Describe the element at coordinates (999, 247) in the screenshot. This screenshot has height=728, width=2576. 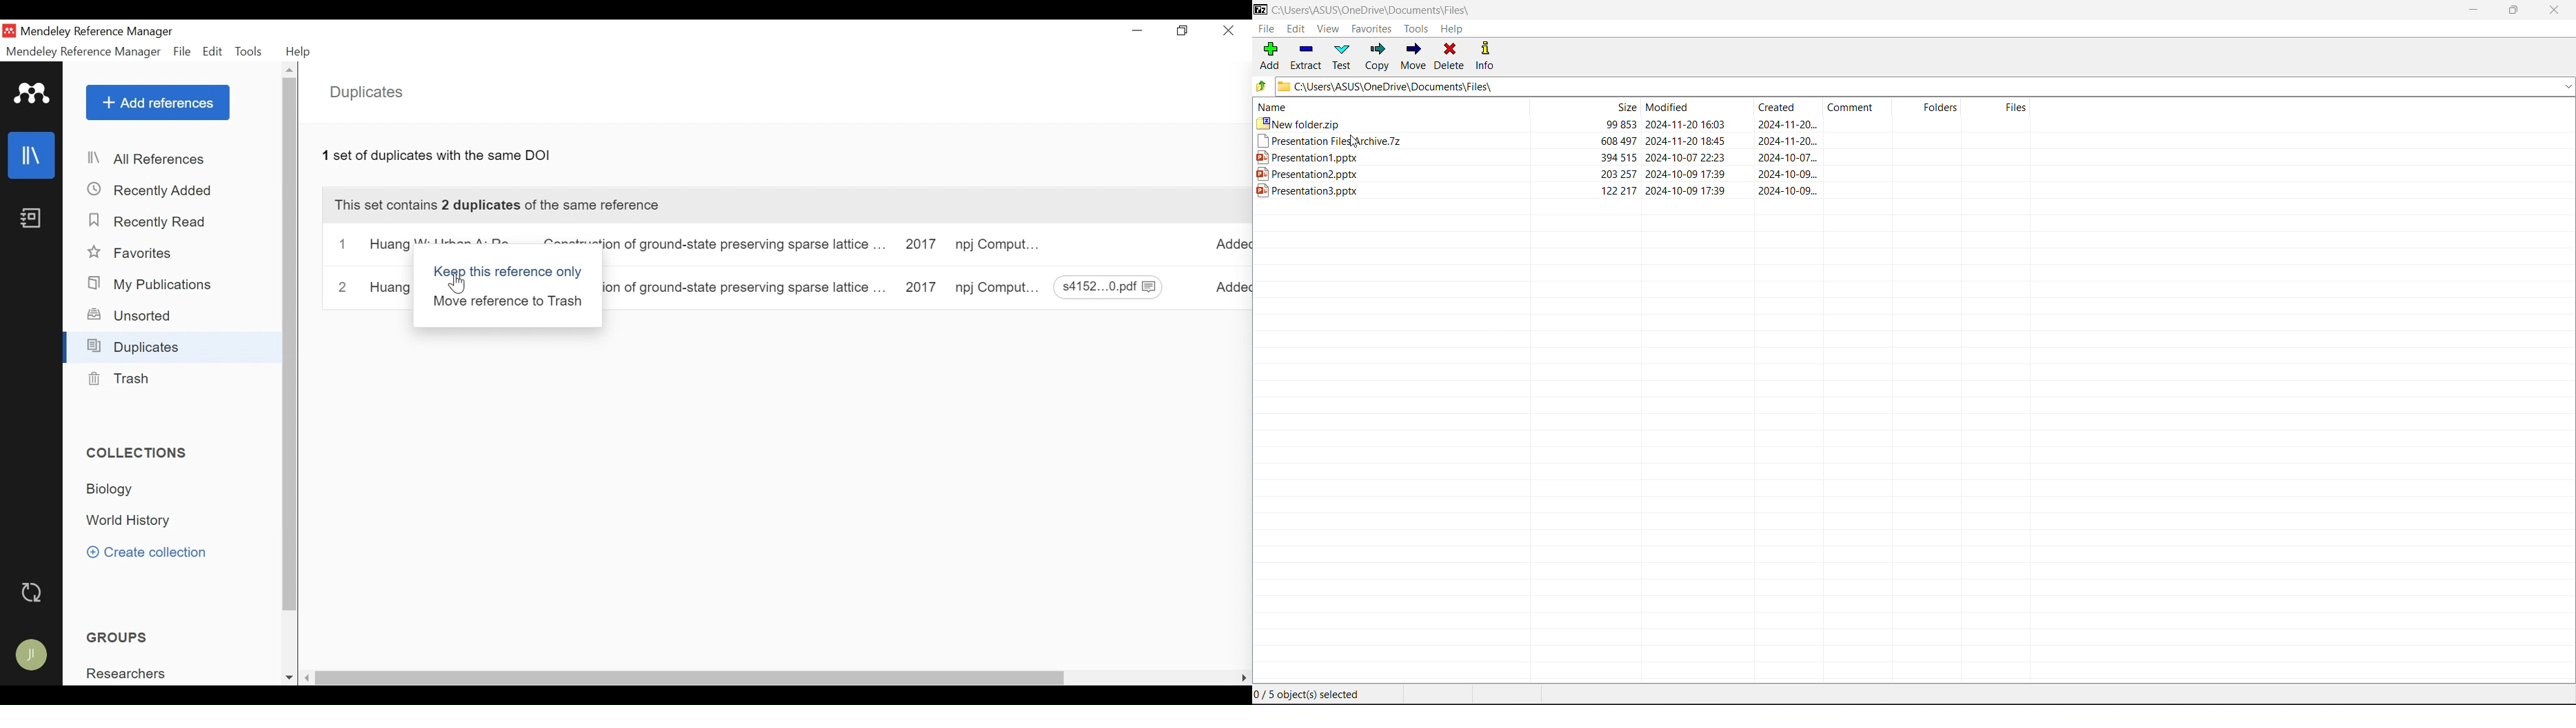
I see `Journal: Computational` at that location.